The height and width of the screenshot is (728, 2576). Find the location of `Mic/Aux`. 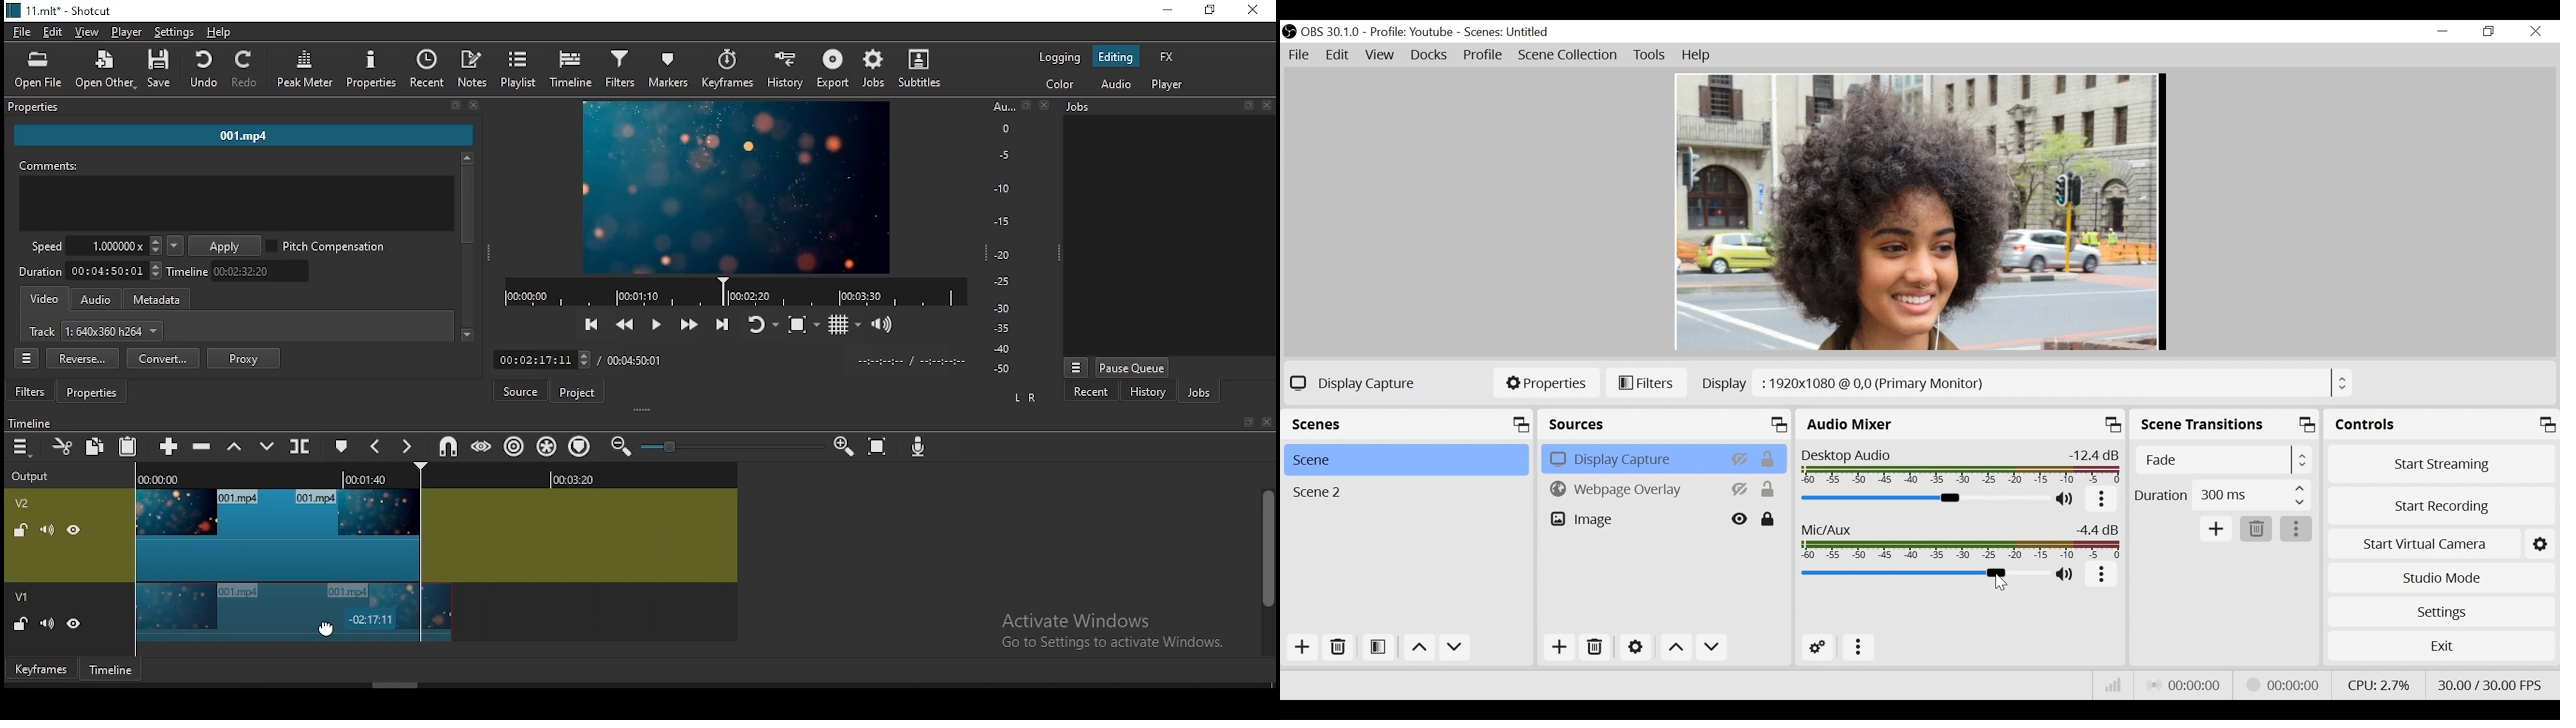

Mic/Aux is located at coordinates (1962, 541).